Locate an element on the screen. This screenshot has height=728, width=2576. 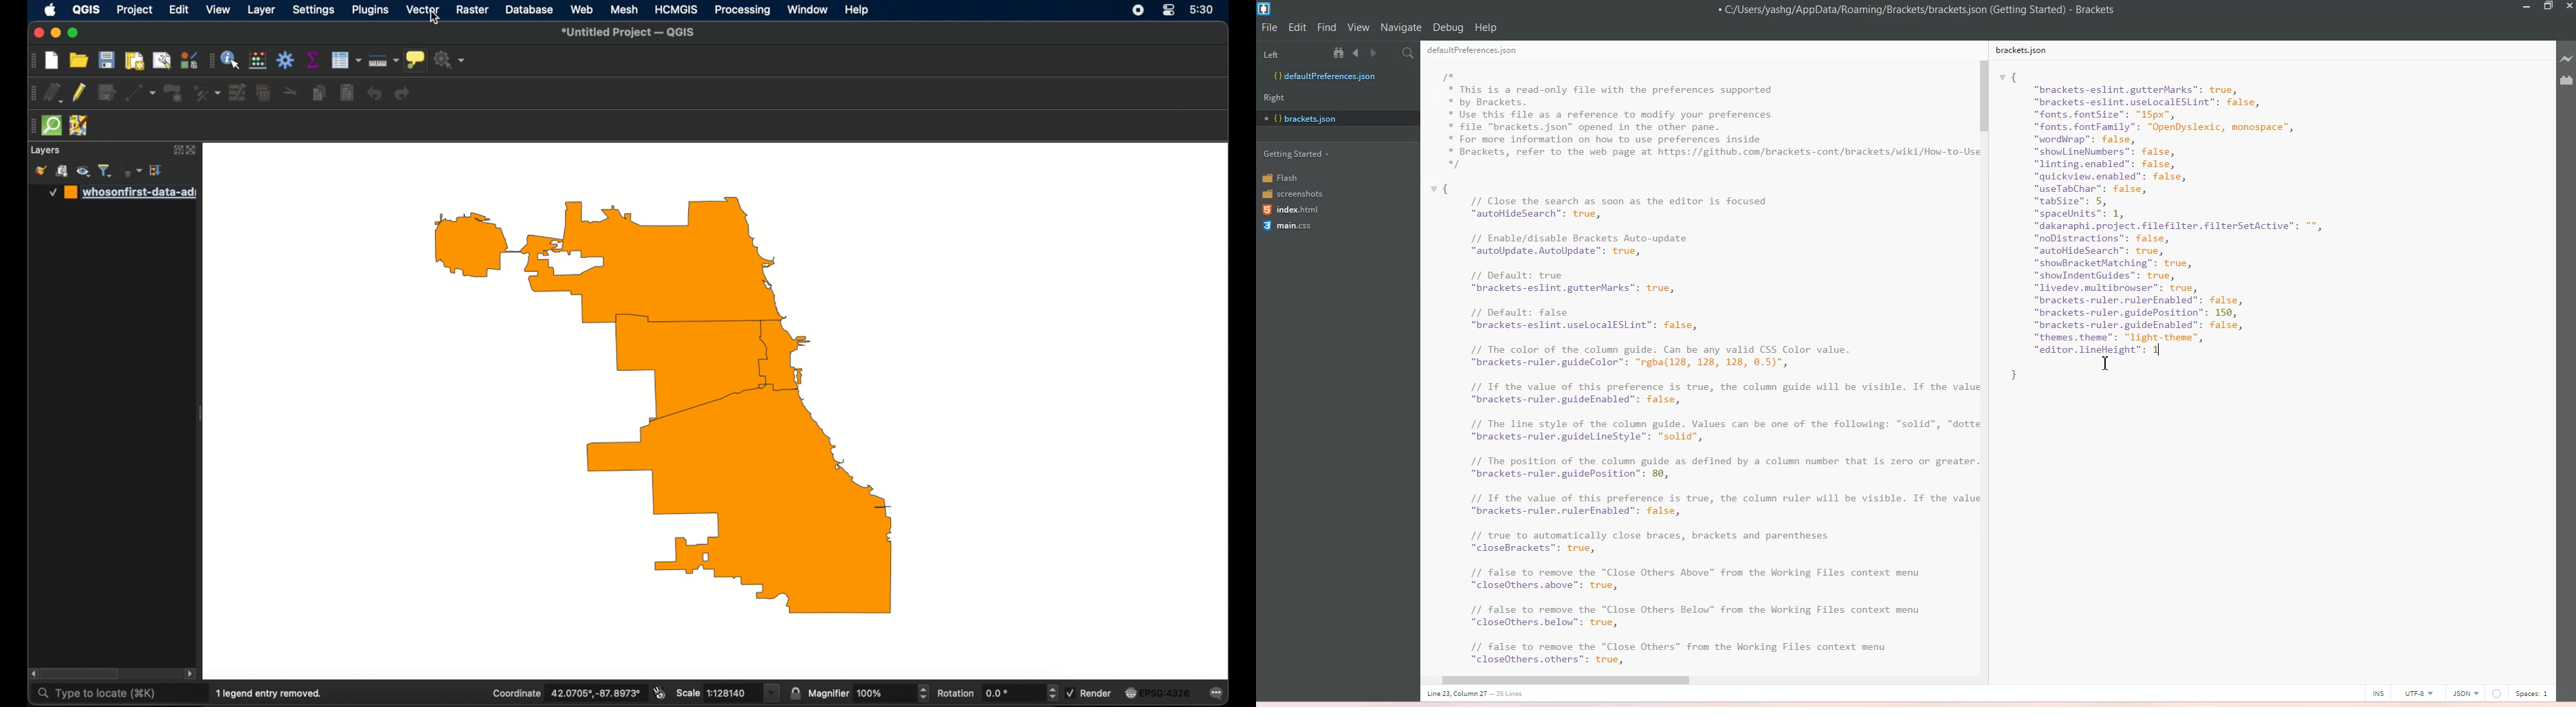
Bracket.json is located at coordinates (1305, 119).